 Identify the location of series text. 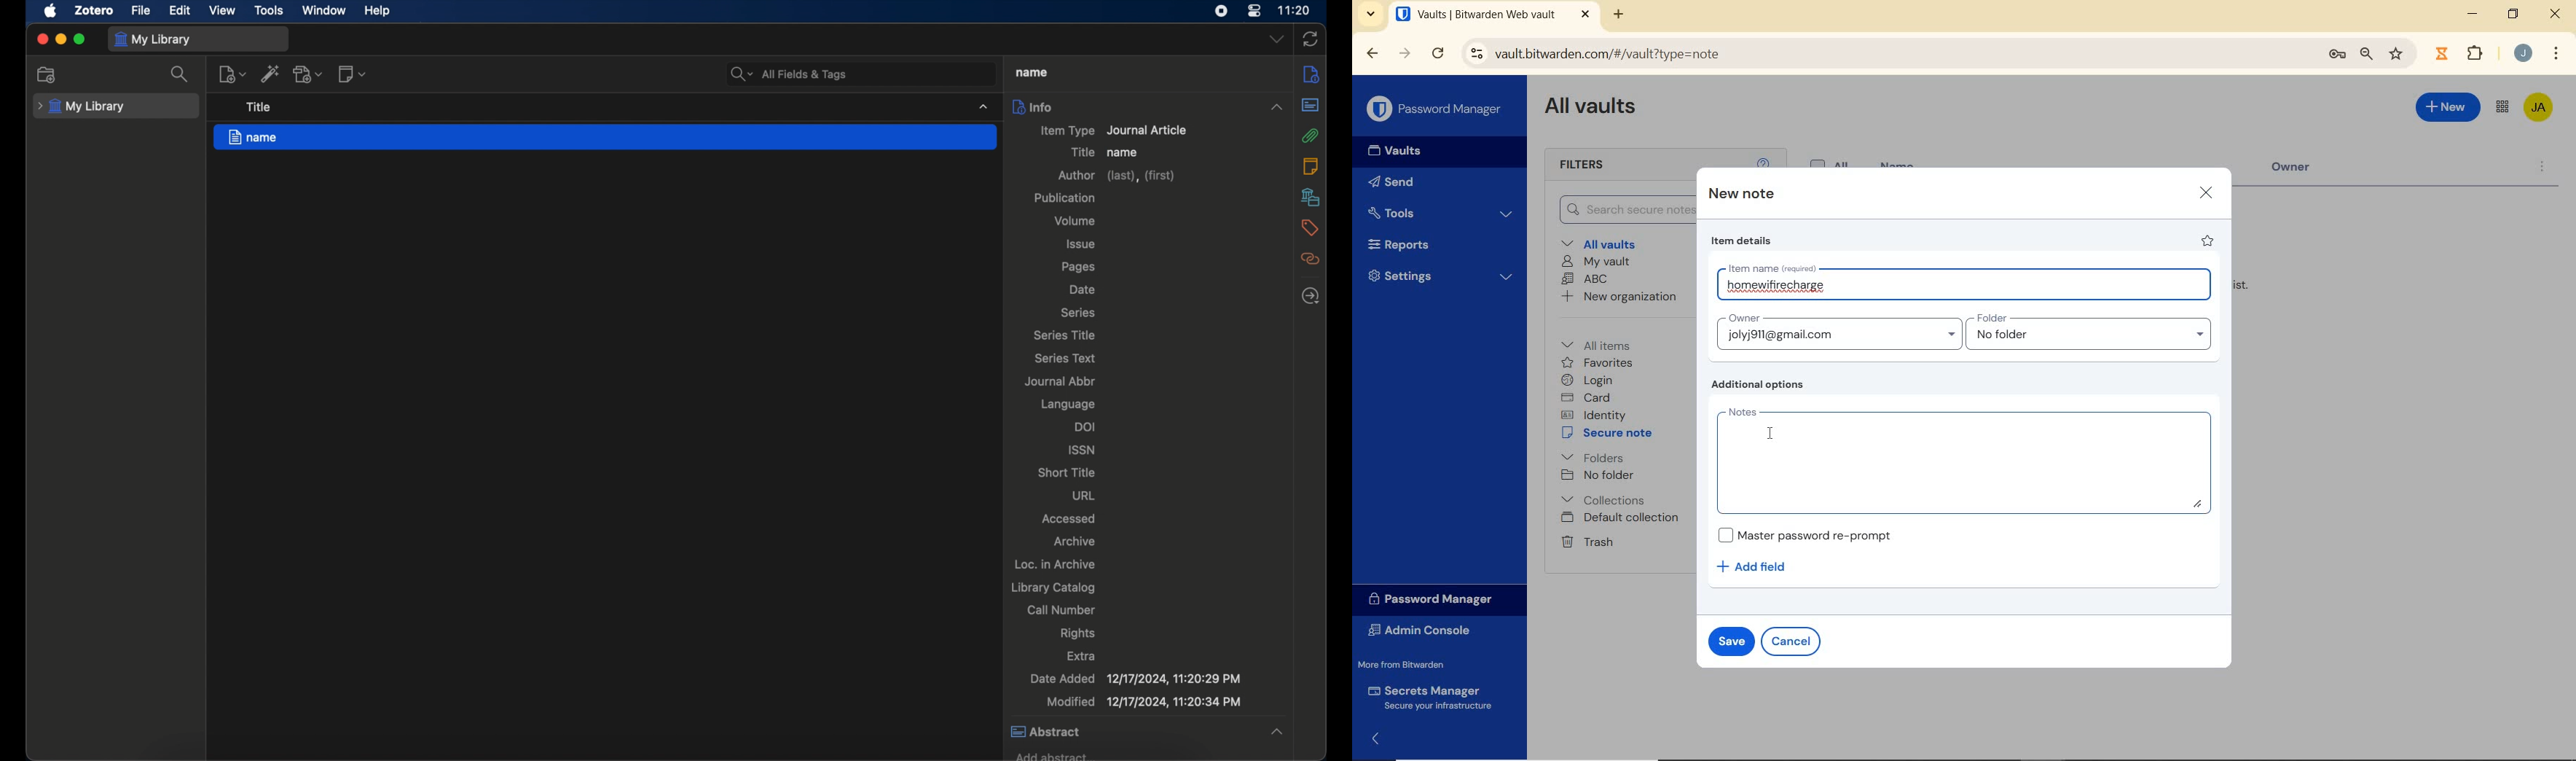
(1065, 359).